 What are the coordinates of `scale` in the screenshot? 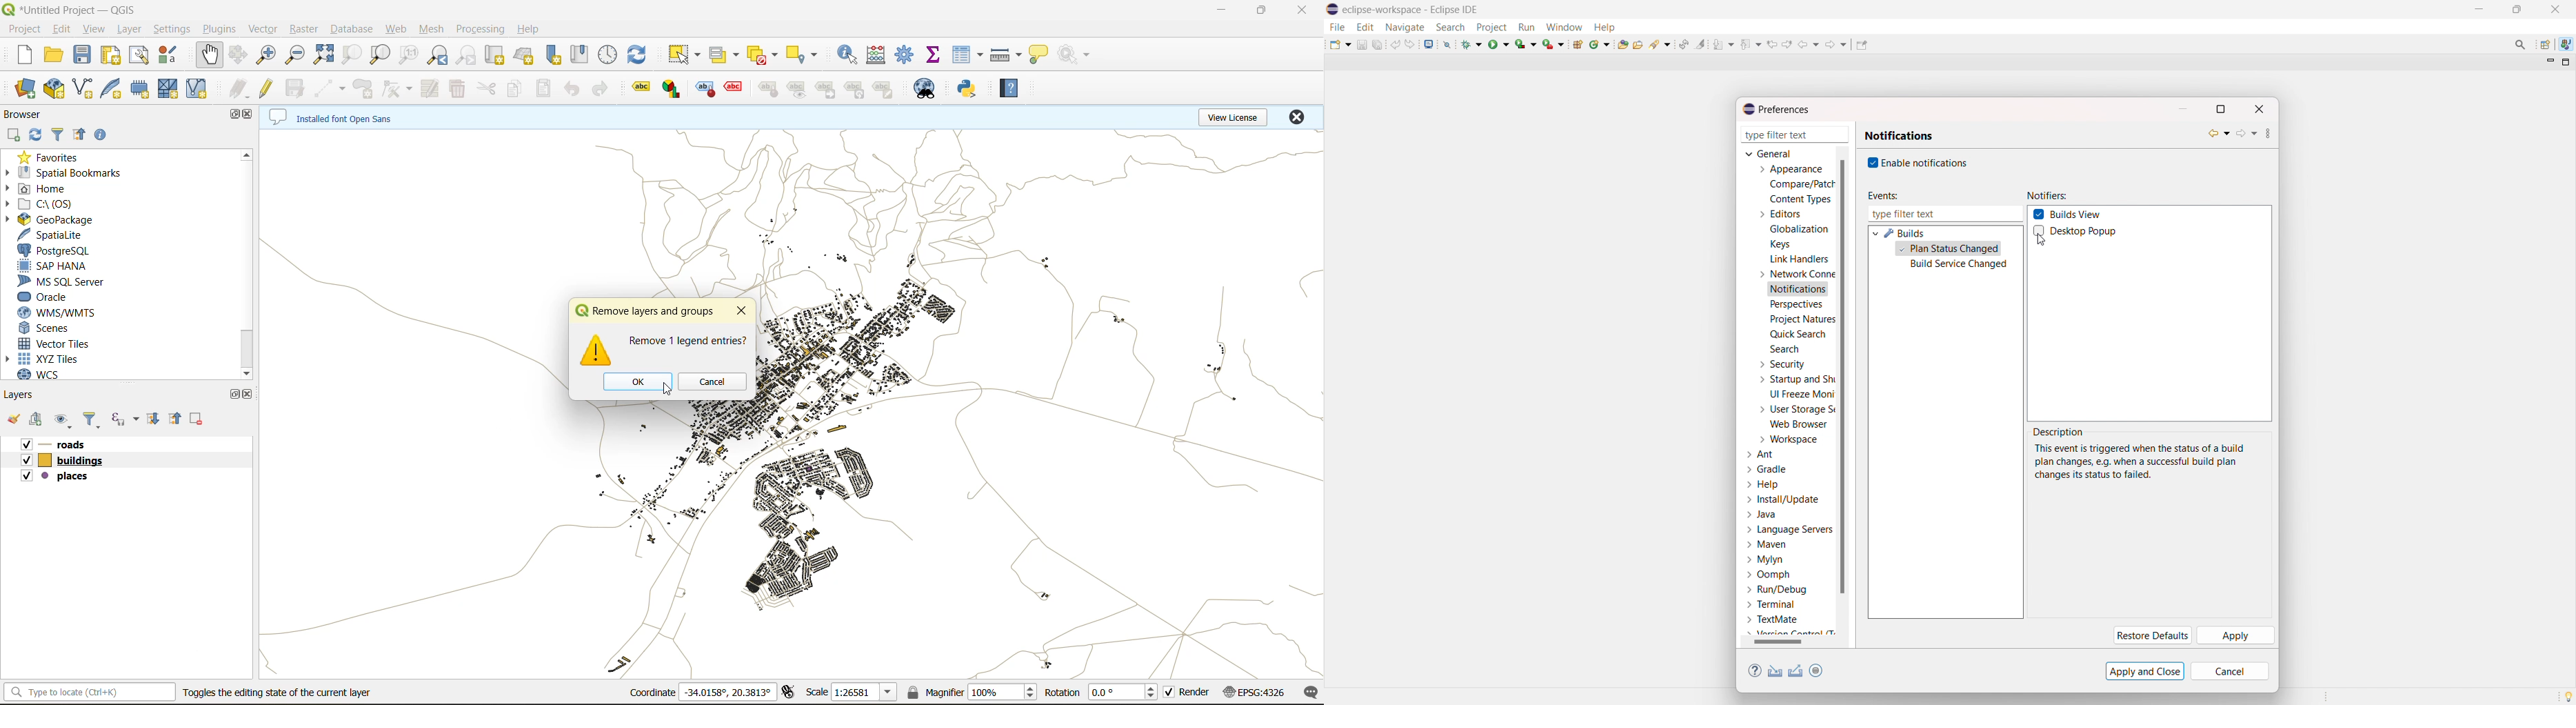 It's located at (852, 693).